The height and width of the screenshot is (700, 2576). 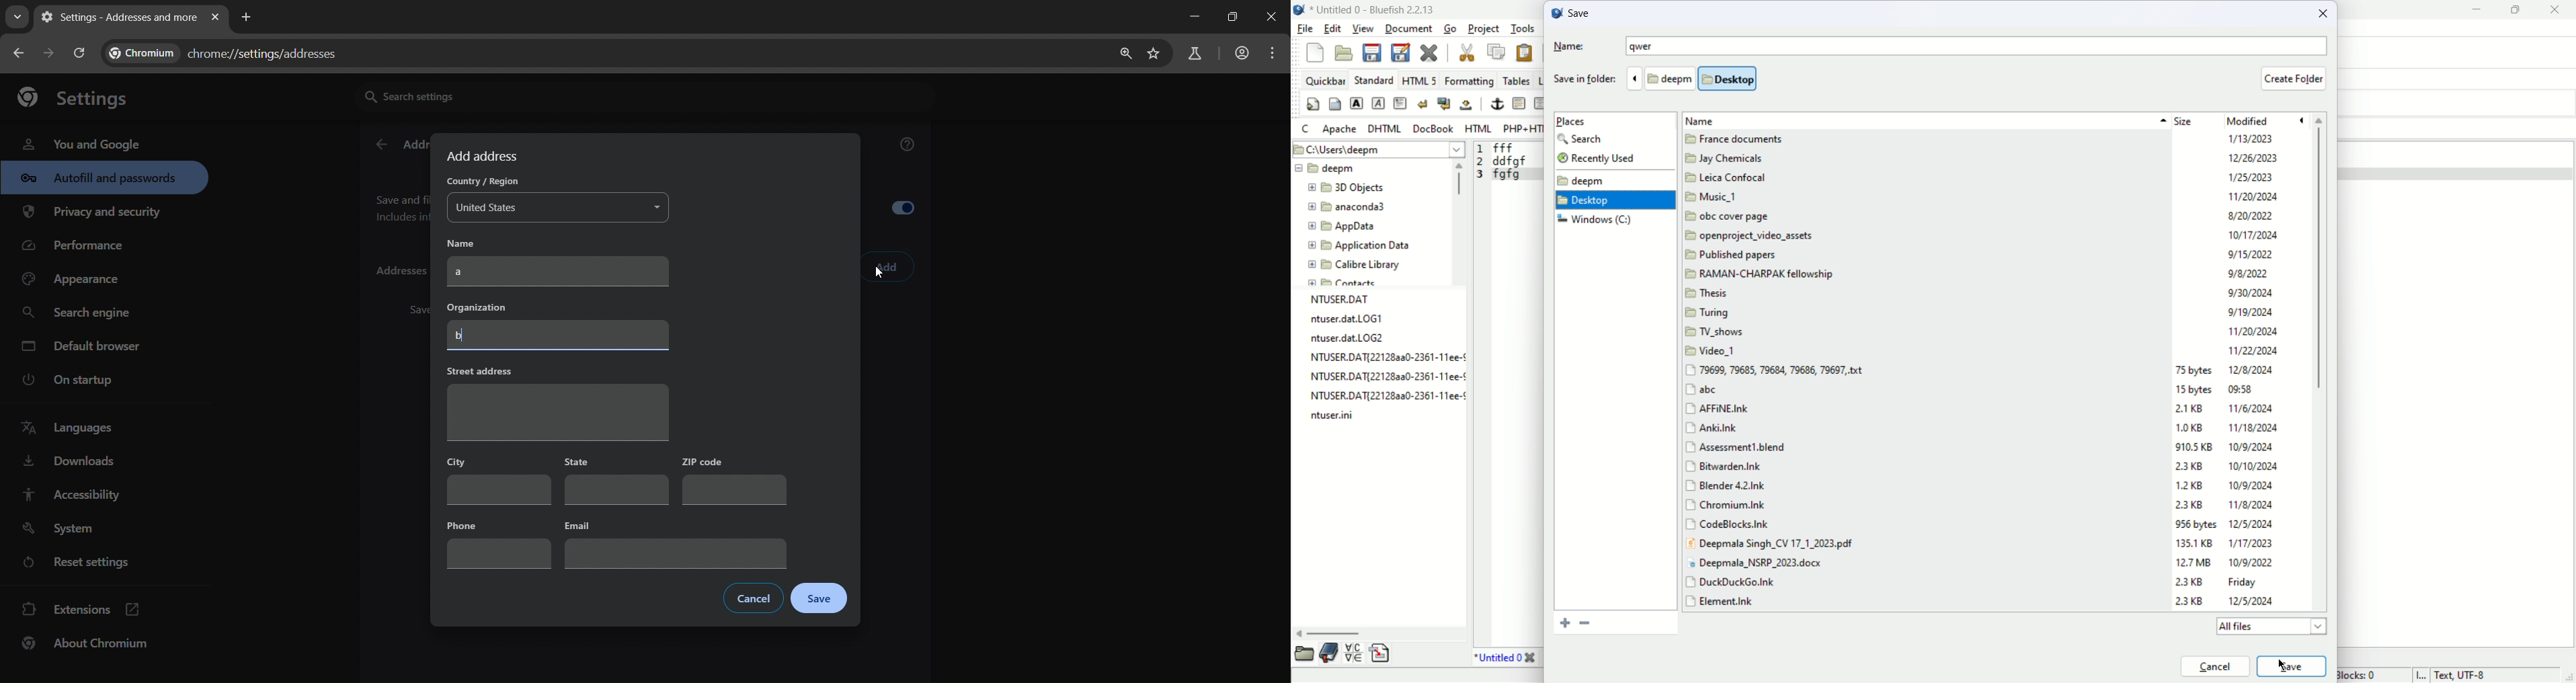 What do you see at coordinates (71, 428) in the screenshot?
I see `language` at bounding box center [71, 428].